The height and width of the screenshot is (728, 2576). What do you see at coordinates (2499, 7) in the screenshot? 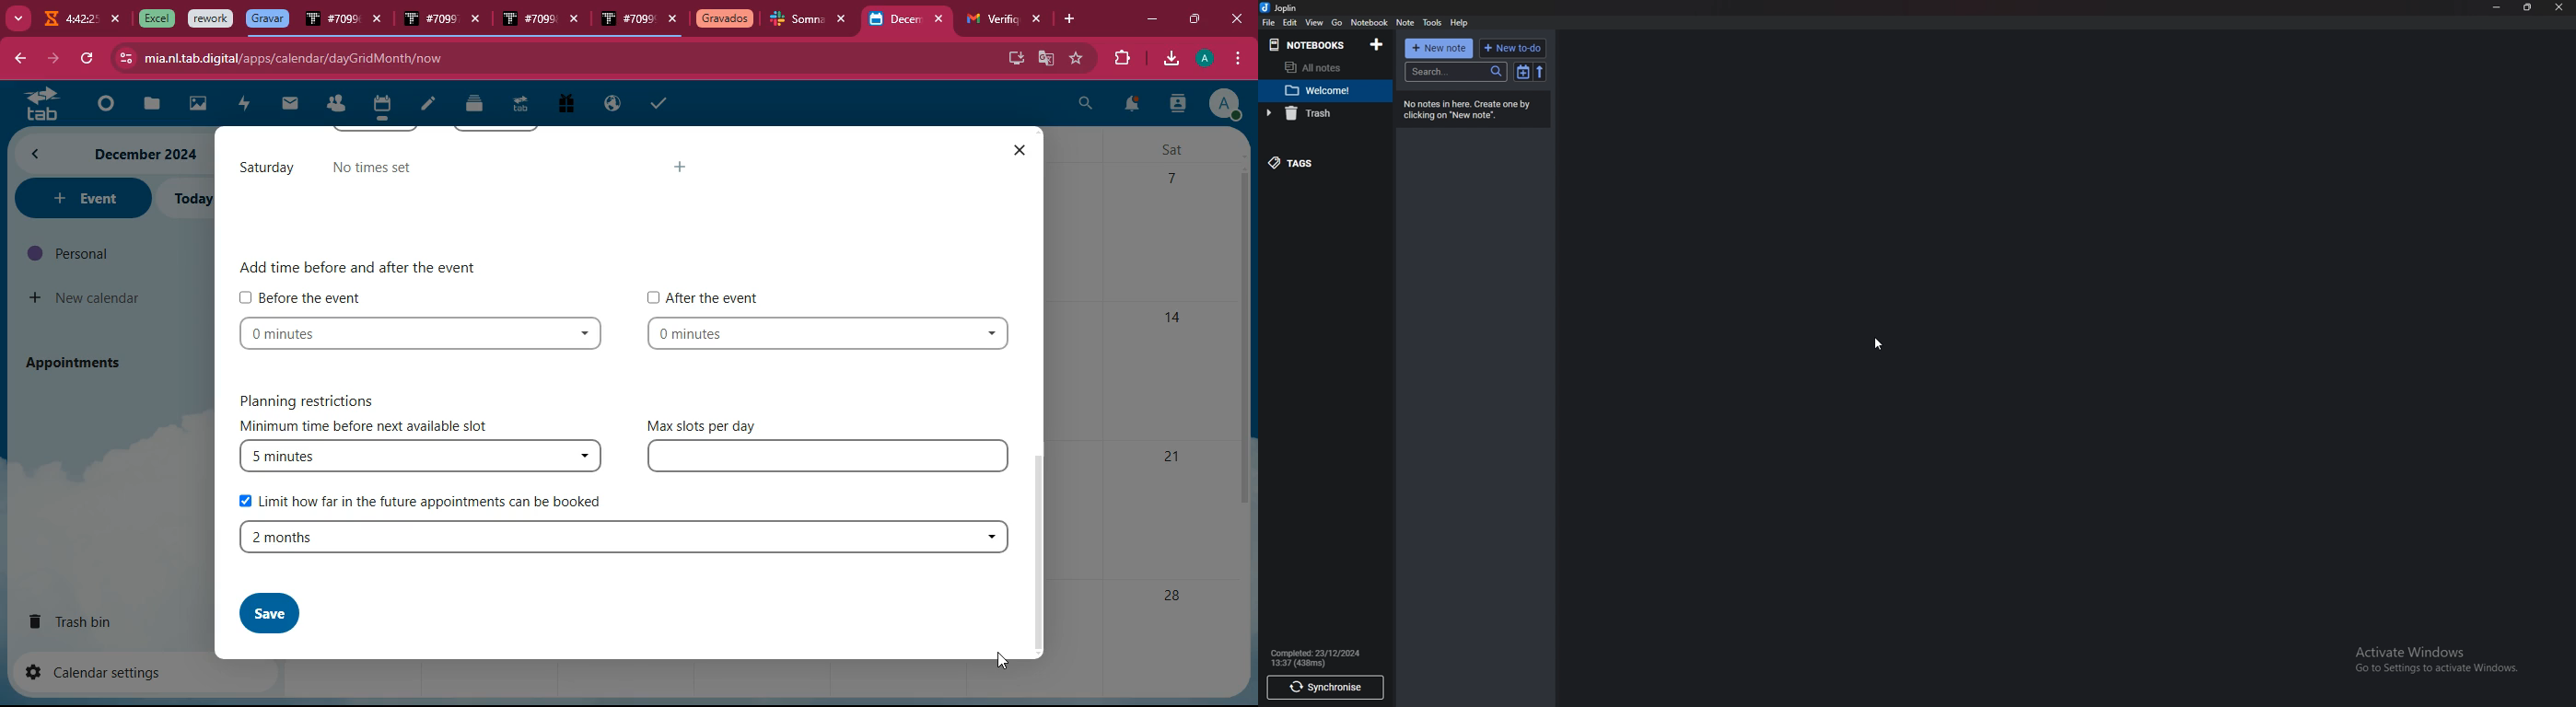
I see `Minimize` at bounding box center [2499, 7].